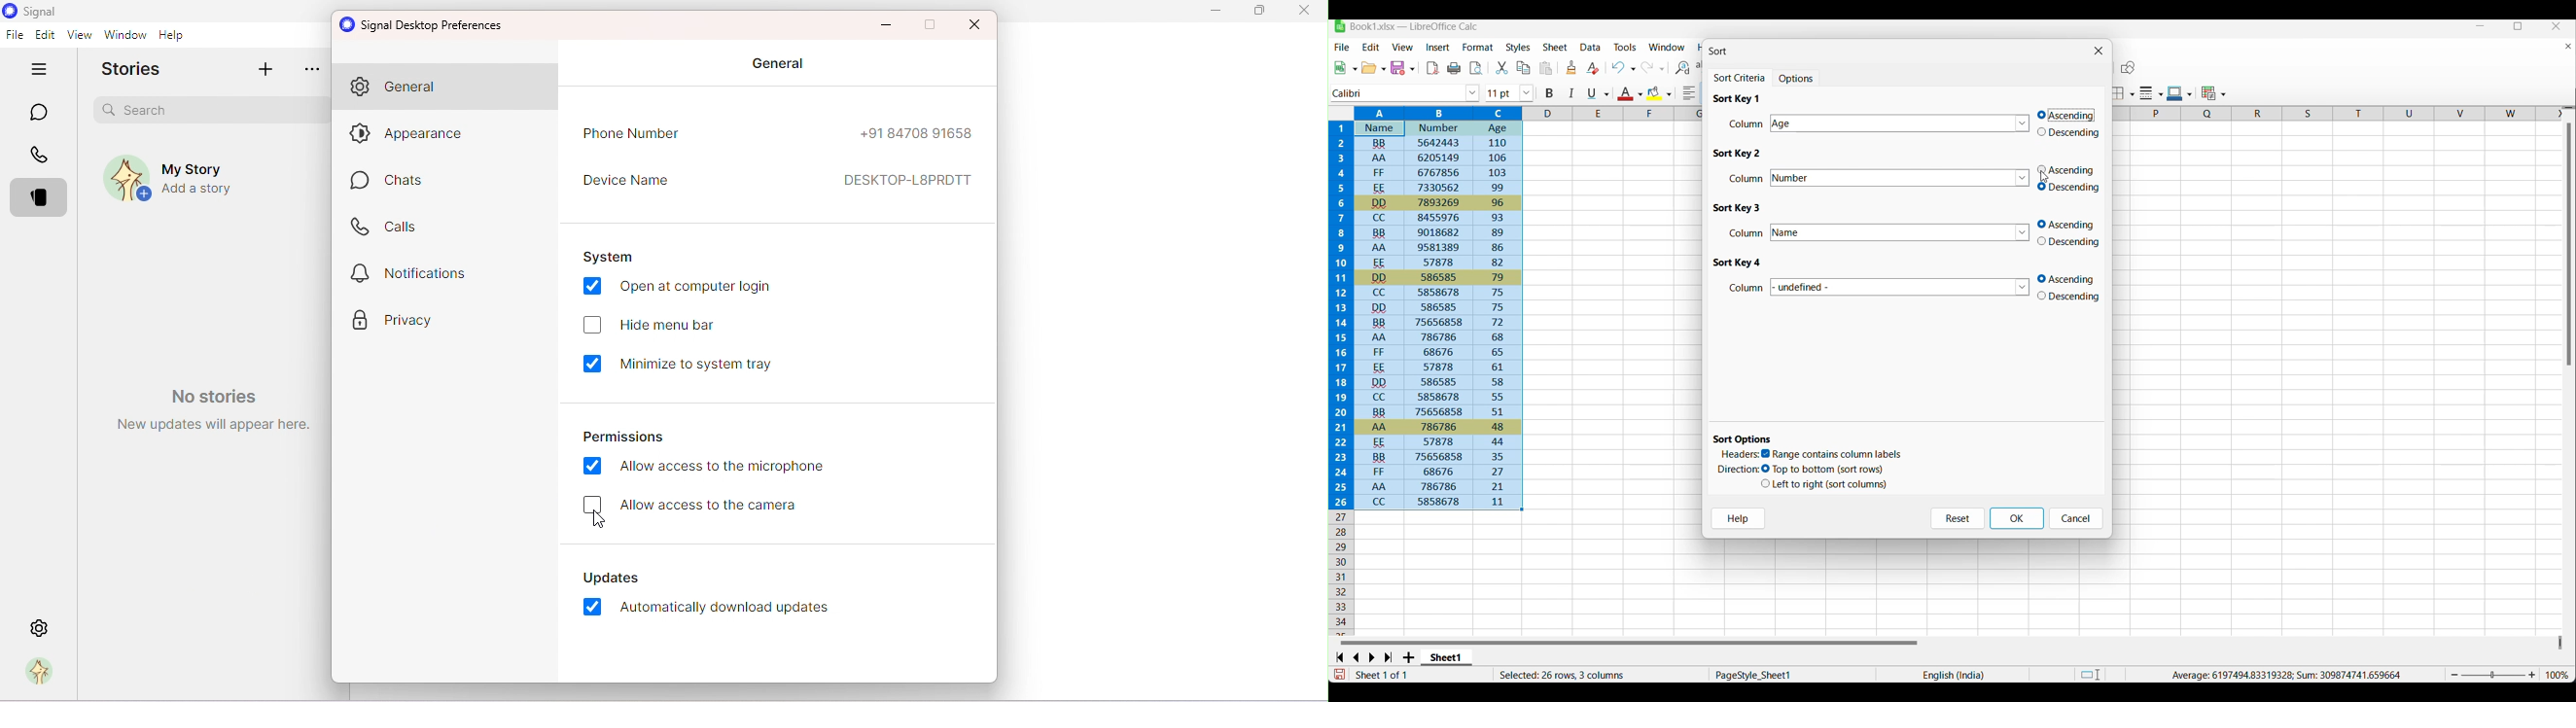  Describe the element at coordinates (2569, 245) in the screenshot. I see `vertical scroll bar` at that location.